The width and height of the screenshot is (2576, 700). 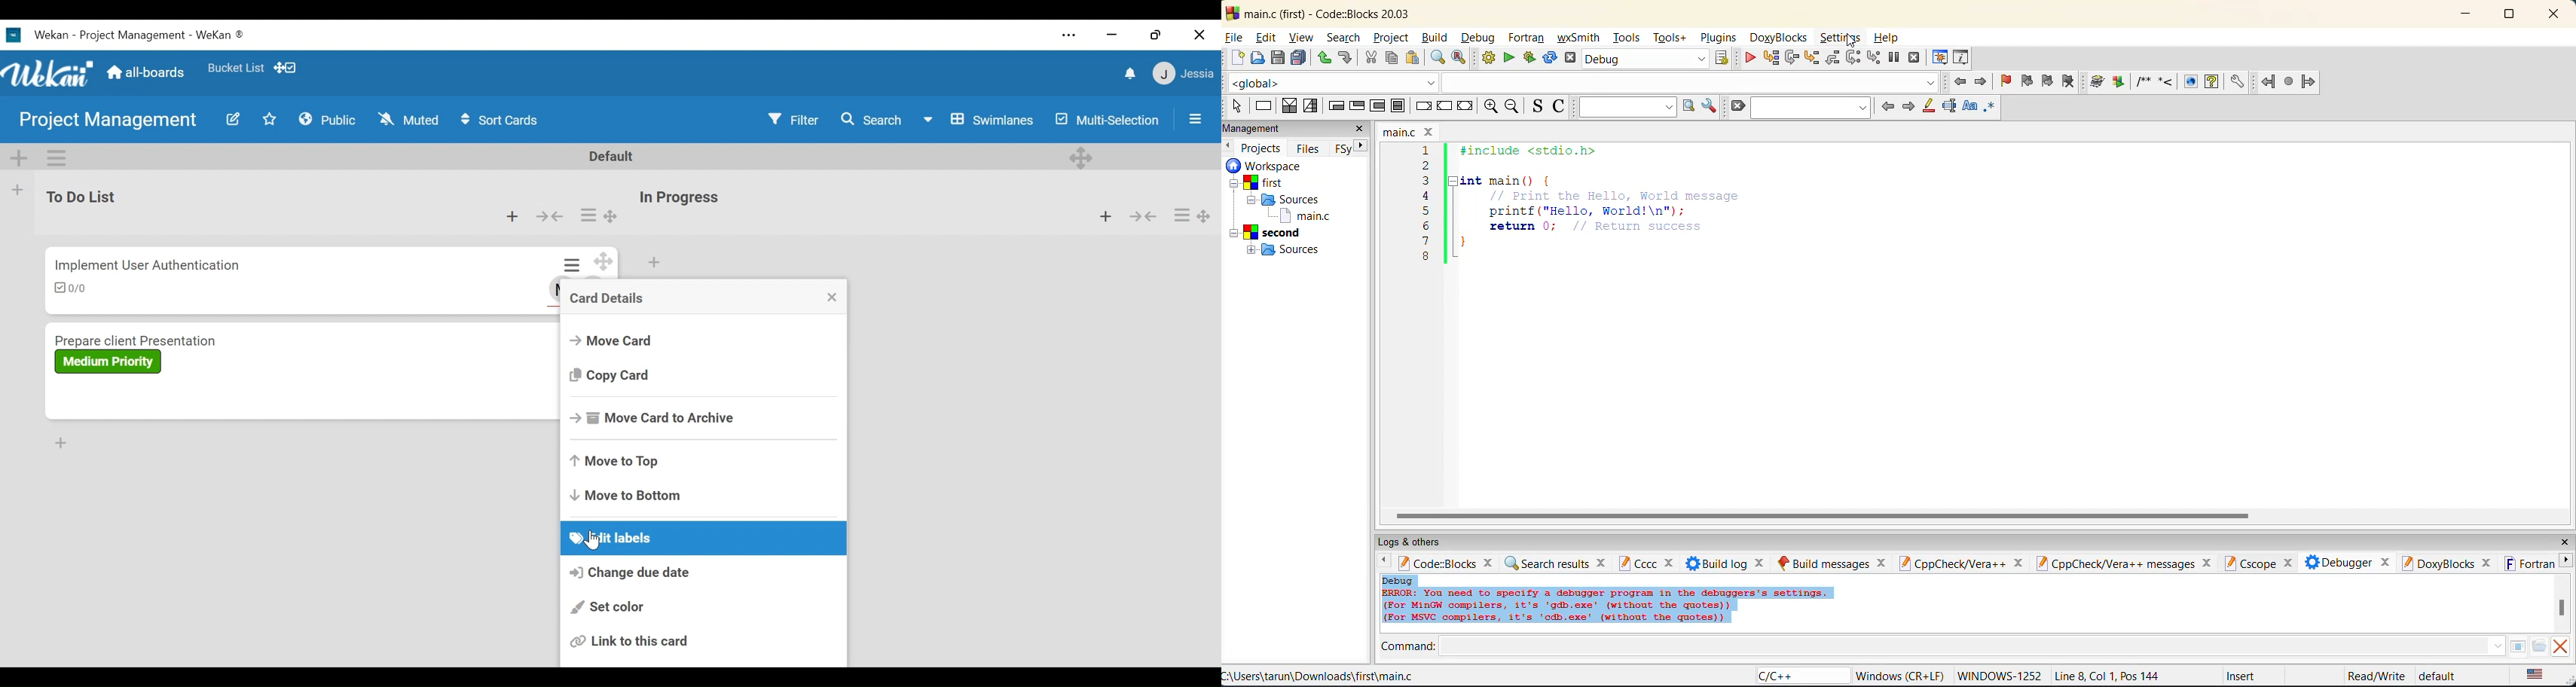 I want to click on show options window, so click(x=1713, y=108).